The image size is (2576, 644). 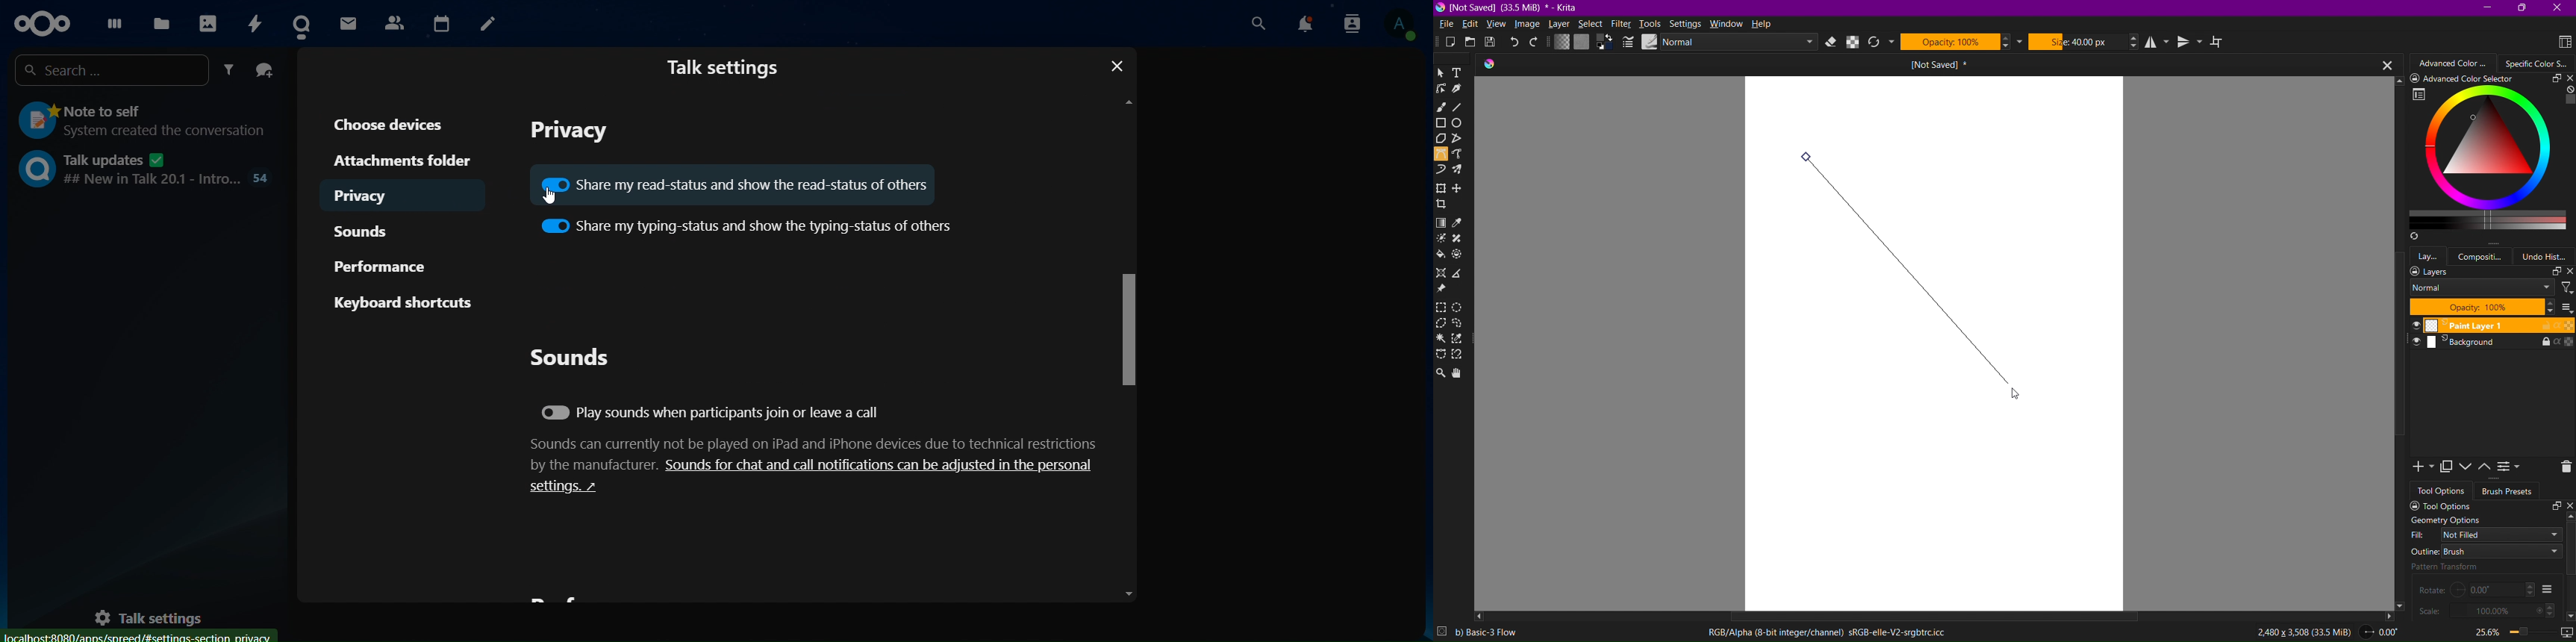 What do you see at coordinates (1461, 273) in the screenshot?
I see `Measure the distance between two points` at bounding box center [1461, 273].